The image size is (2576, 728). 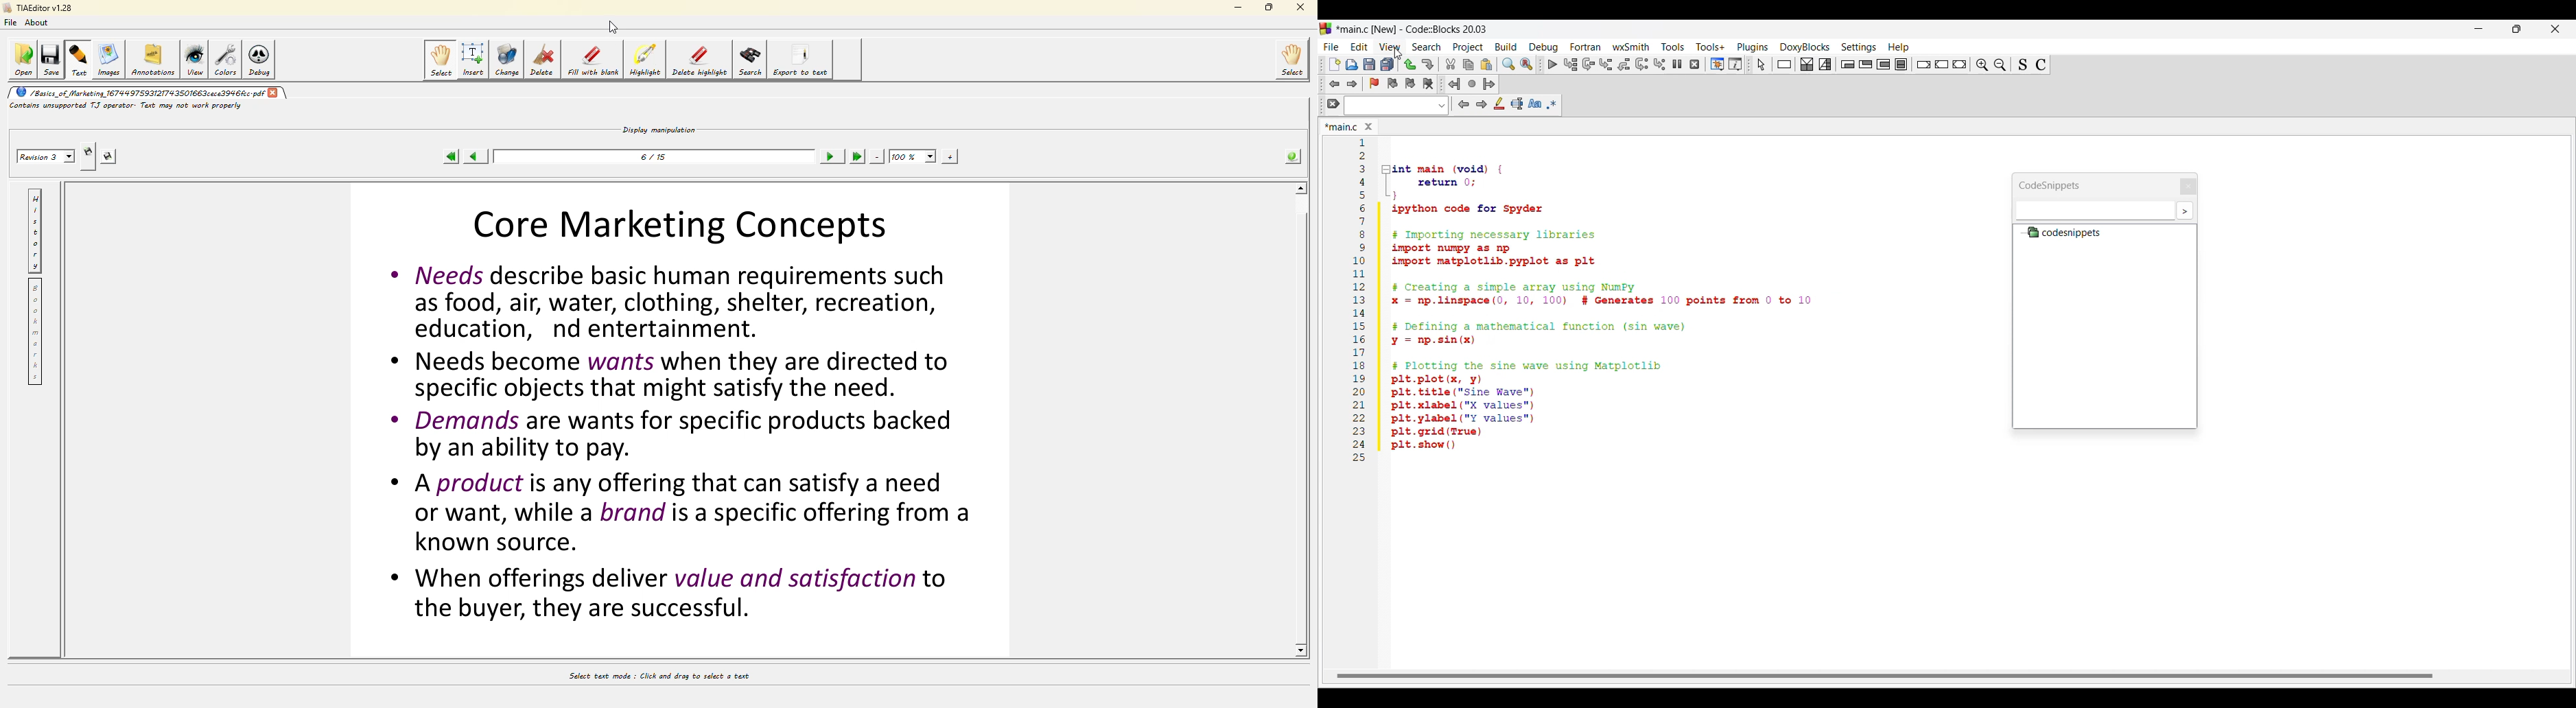 What do you see at coordinates (1883, 64) in the screenshot?
I see `Counting loop` at bounding box center [1883, 64].